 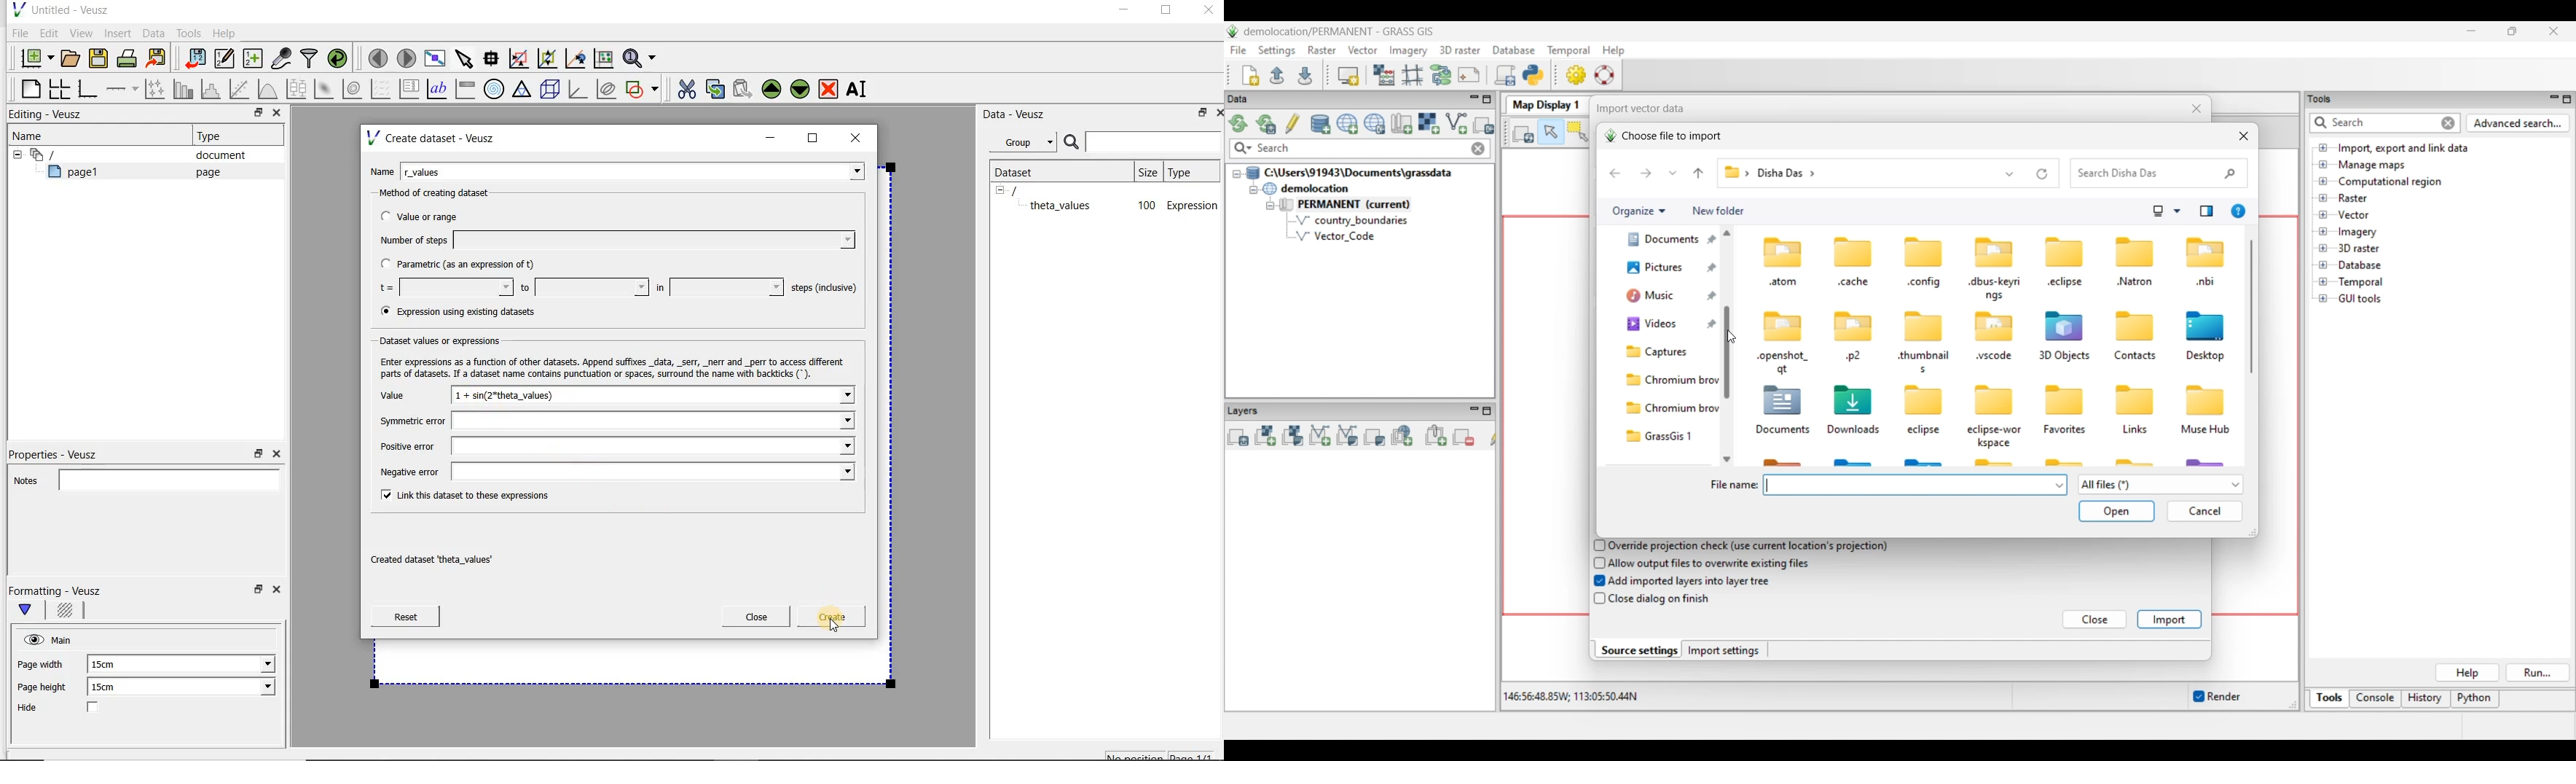 I want to click on hide sub menu, so click(x=1000, y=190).